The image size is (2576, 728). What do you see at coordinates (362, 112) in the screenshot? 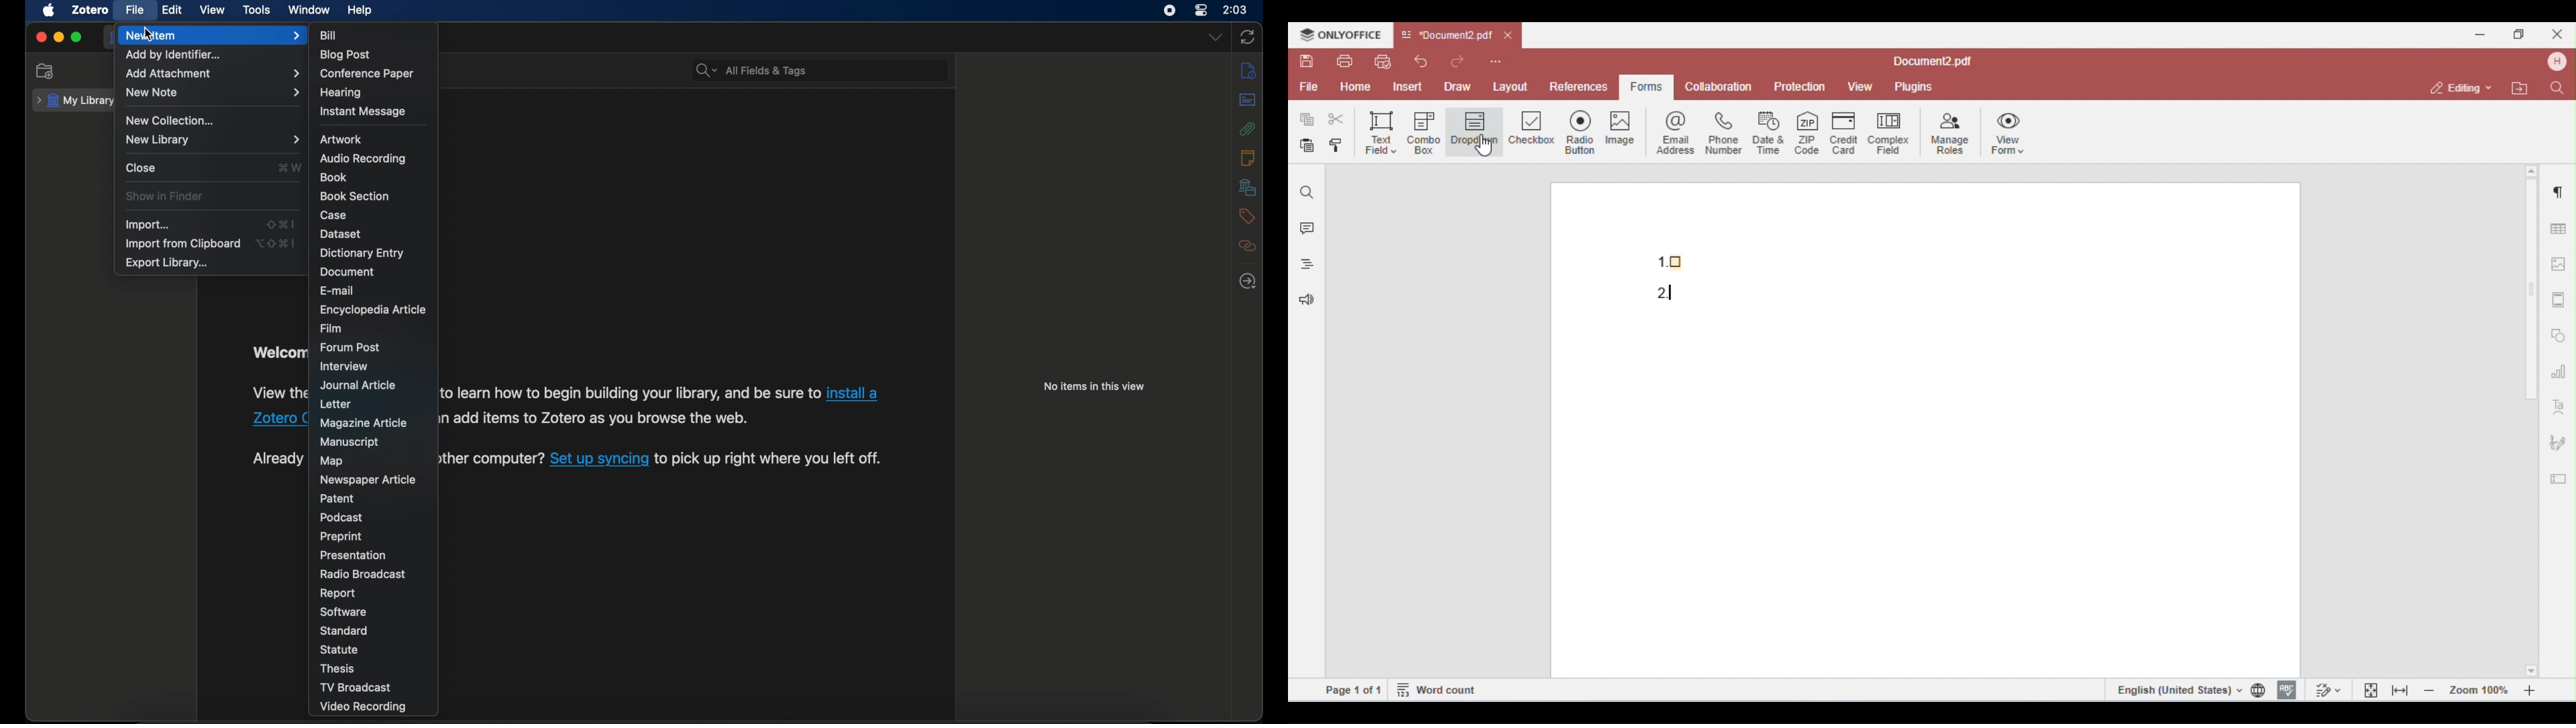
I see `instant message` at bounding box center [362, 112].